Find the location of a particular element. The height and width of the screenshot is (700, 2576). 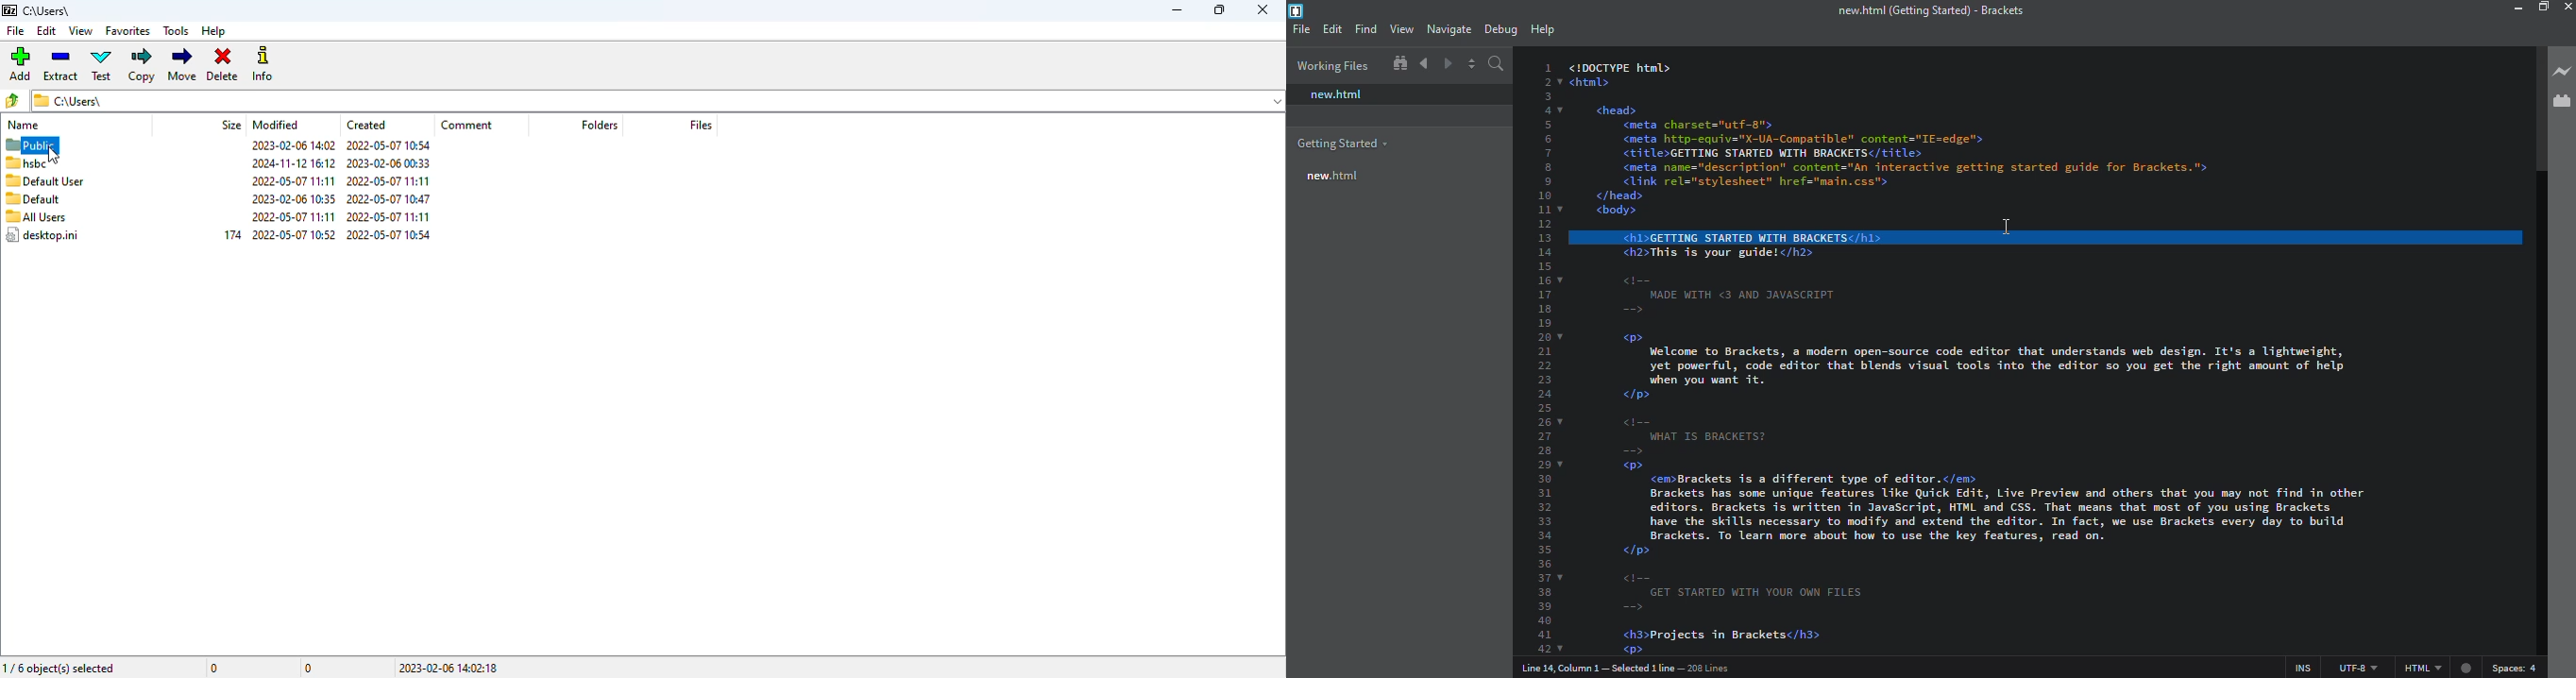

0 is located at coordinates (312, 666).